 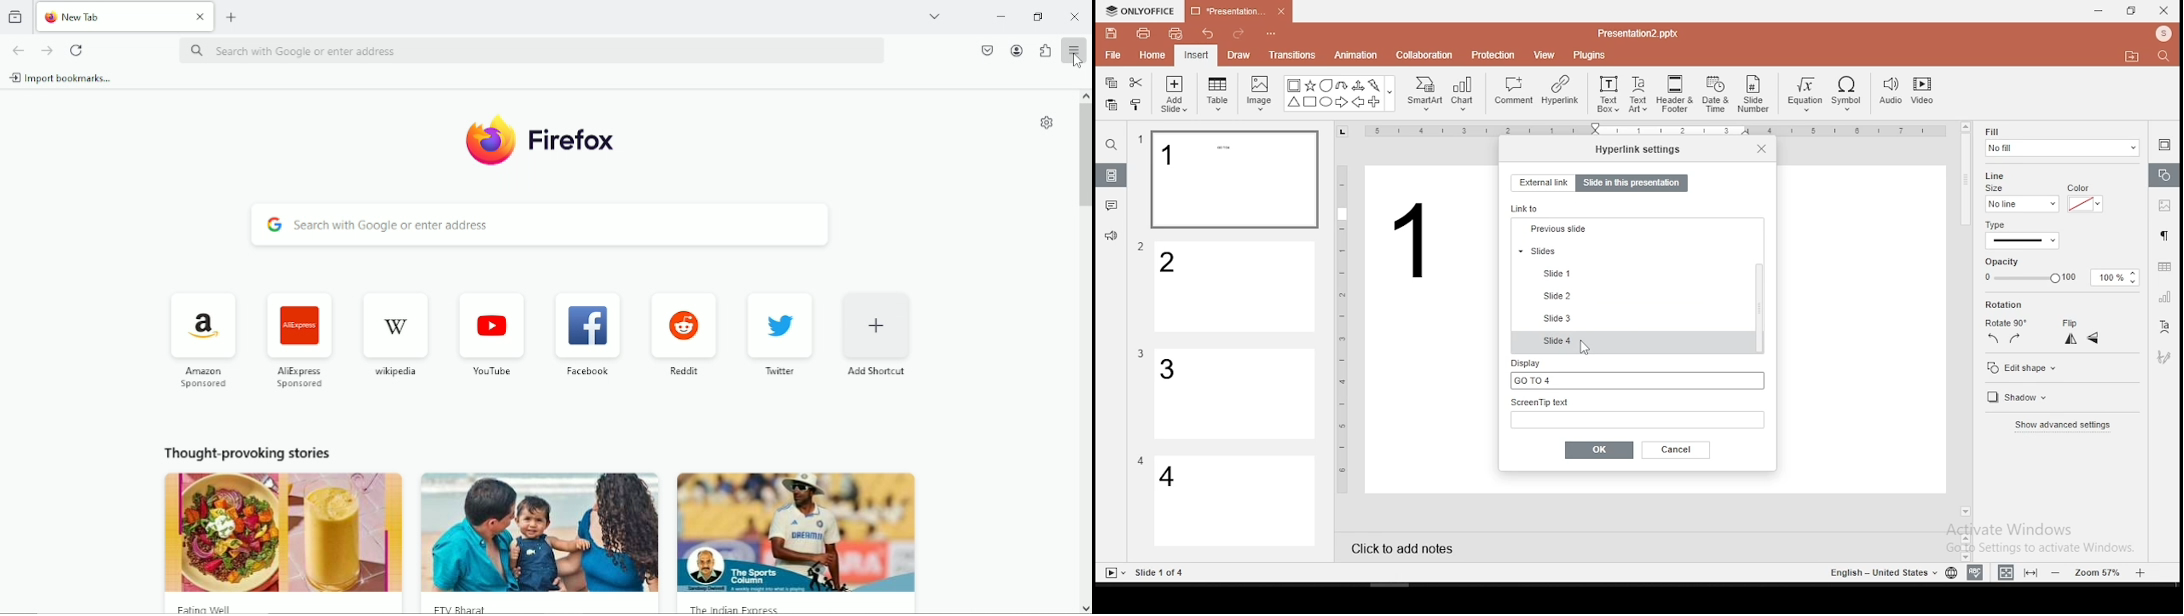 I want to click on header and footer, so click(x=1677, y=95).